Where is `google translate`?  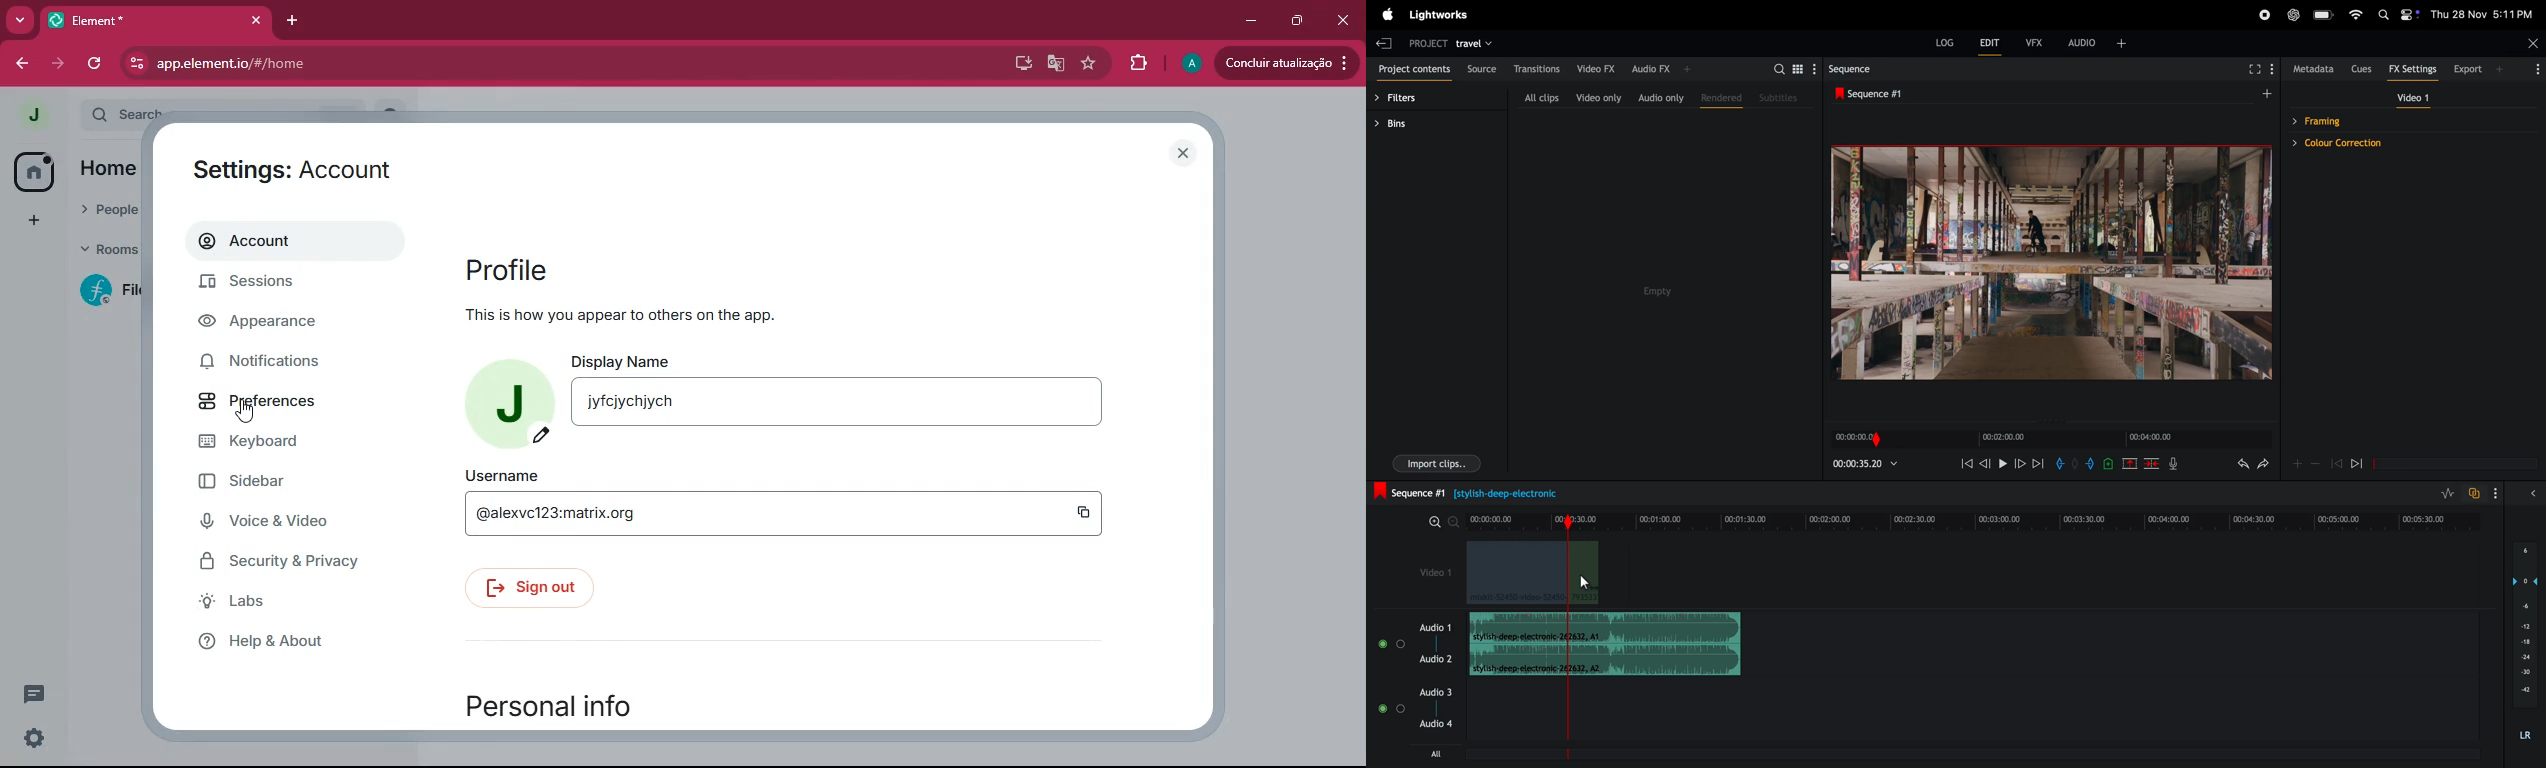 google translate is located at coordinates (1054, 64).